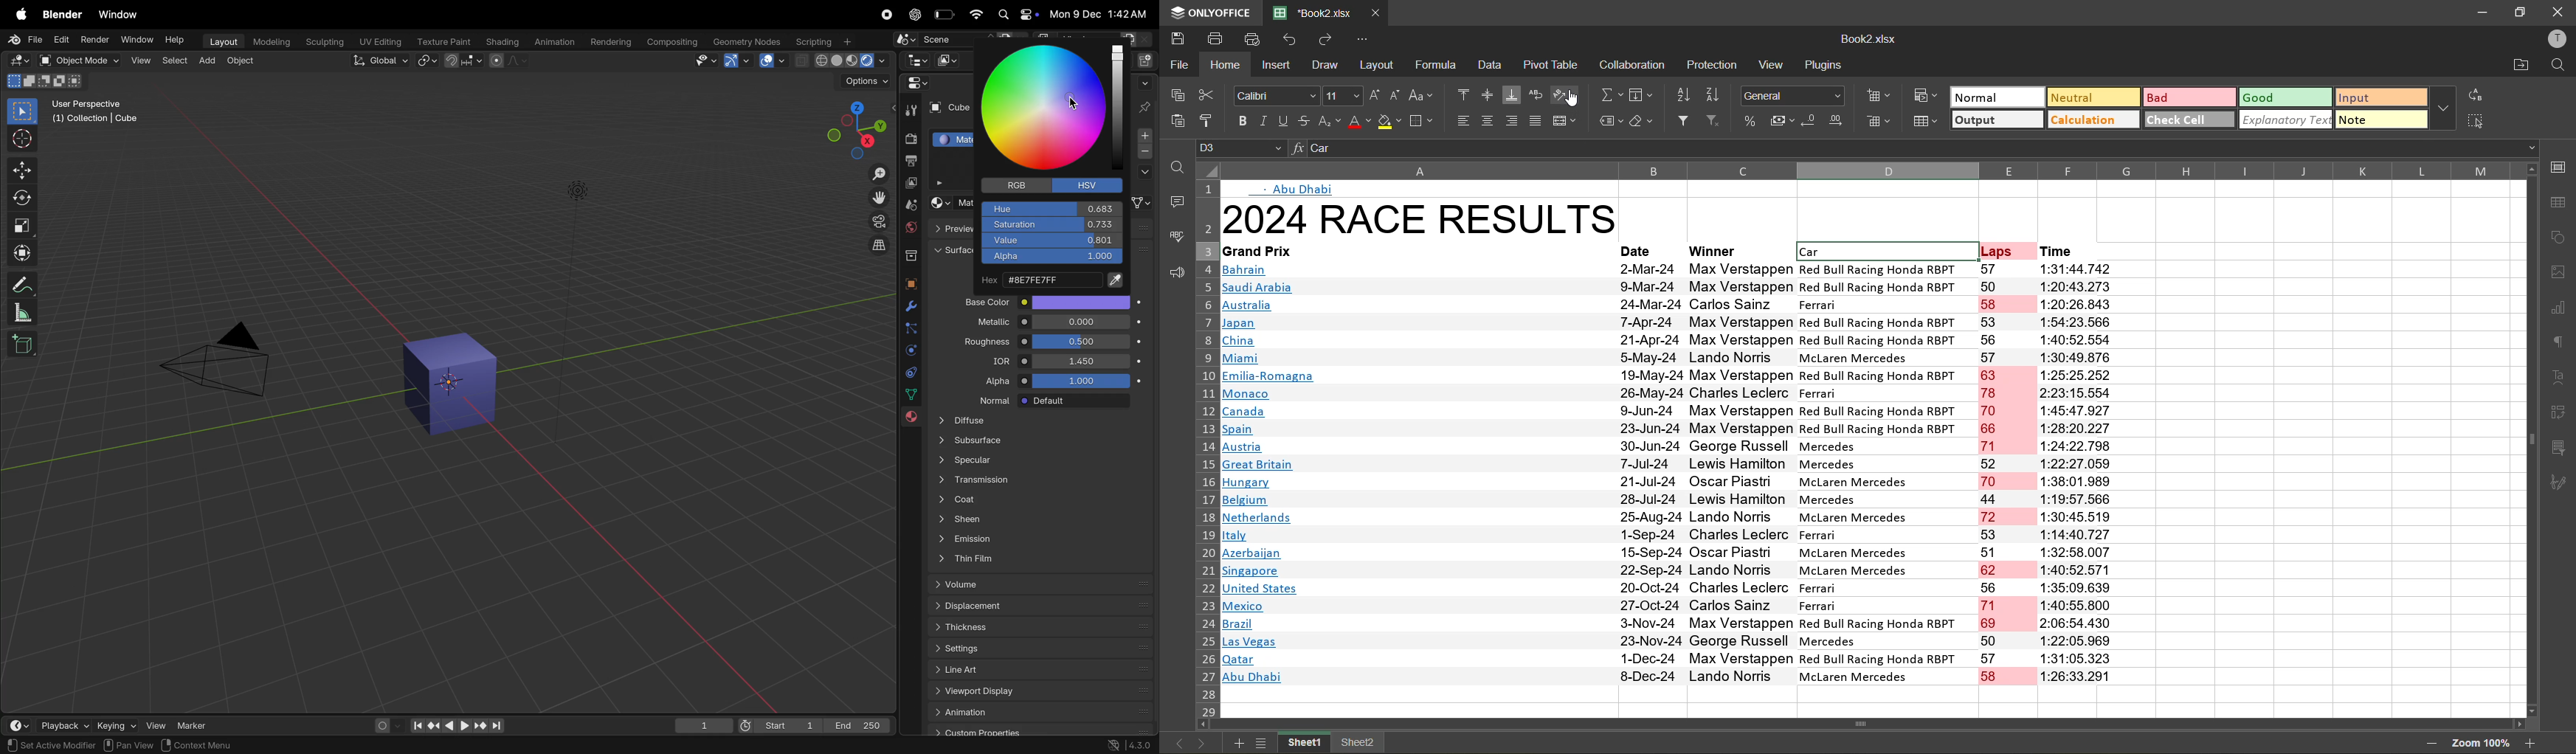 The width and height of the screenshot is (2576, 756). What do you see at coordinates (1181, 170) in the screenshot?
I see `find` at bounding box center [1181, 170].